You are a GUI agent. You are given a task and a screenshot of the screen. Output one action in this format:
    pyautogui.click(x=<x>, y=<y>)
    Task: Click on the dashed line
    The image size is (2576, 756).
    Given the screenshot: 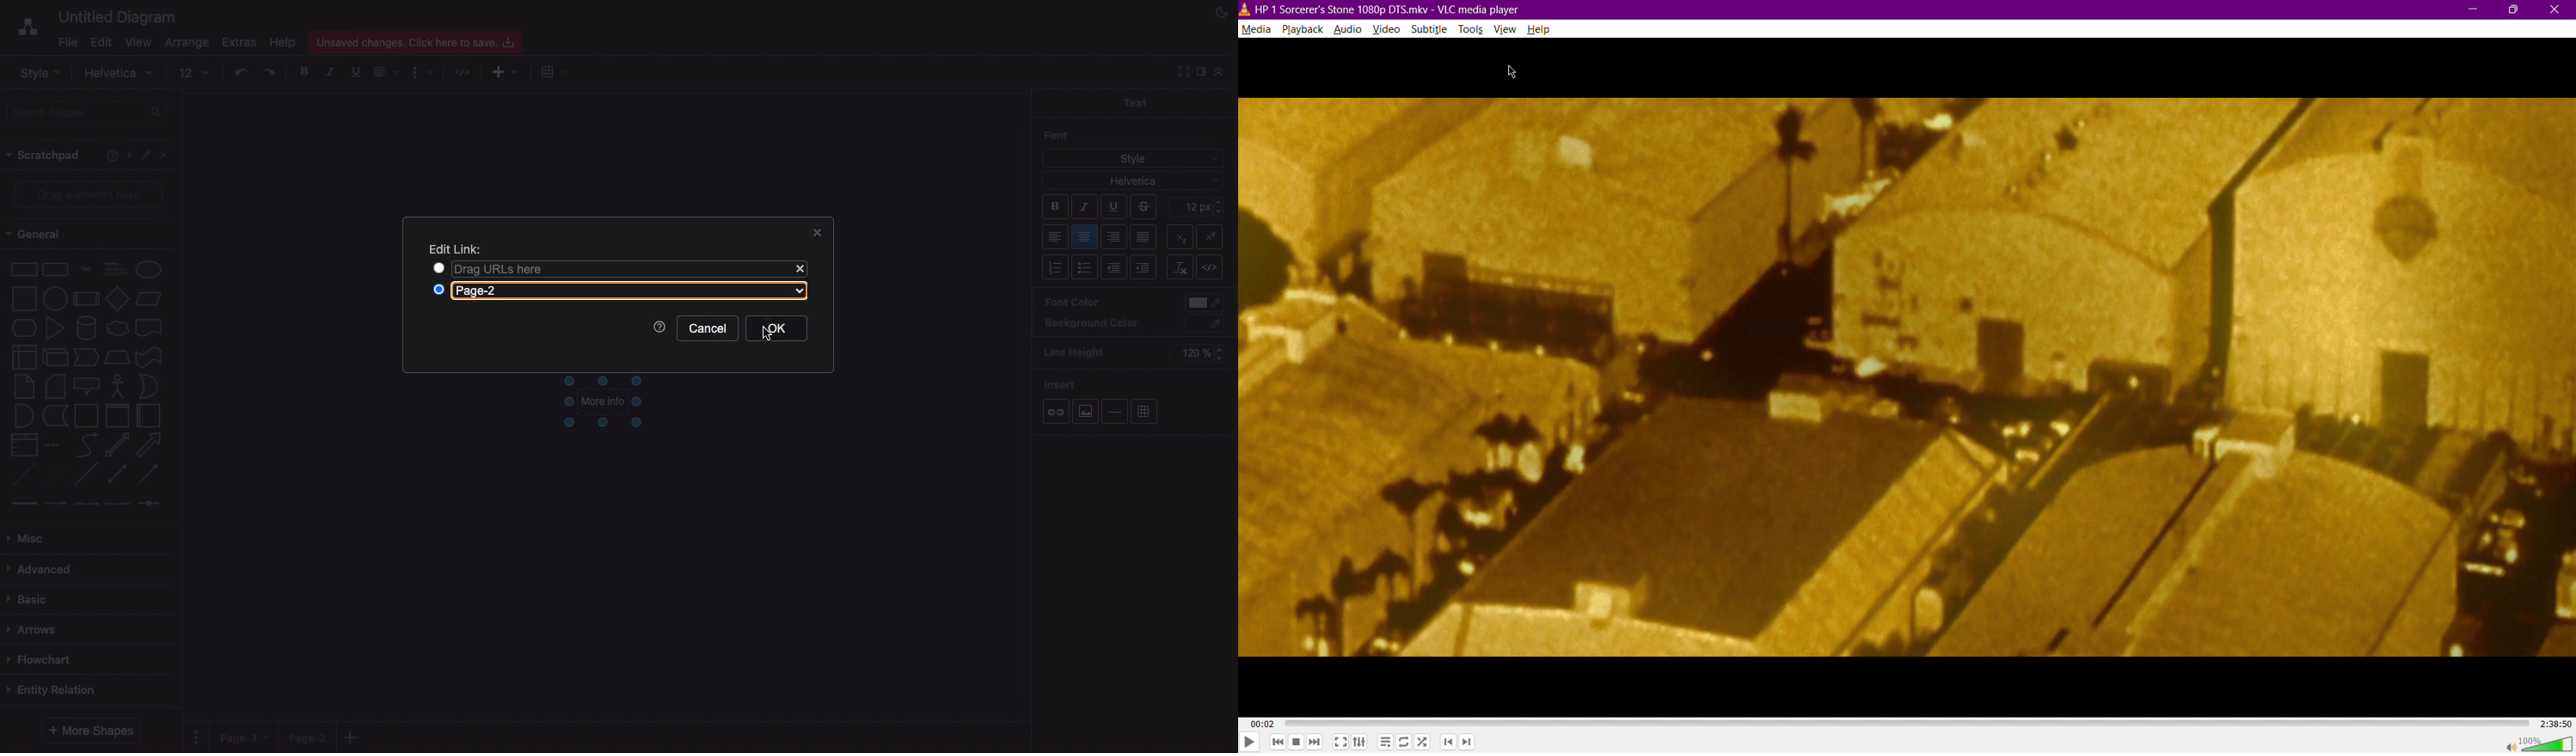 What is the action you would take?
    pyautogui.click(x=22, y=474)
    